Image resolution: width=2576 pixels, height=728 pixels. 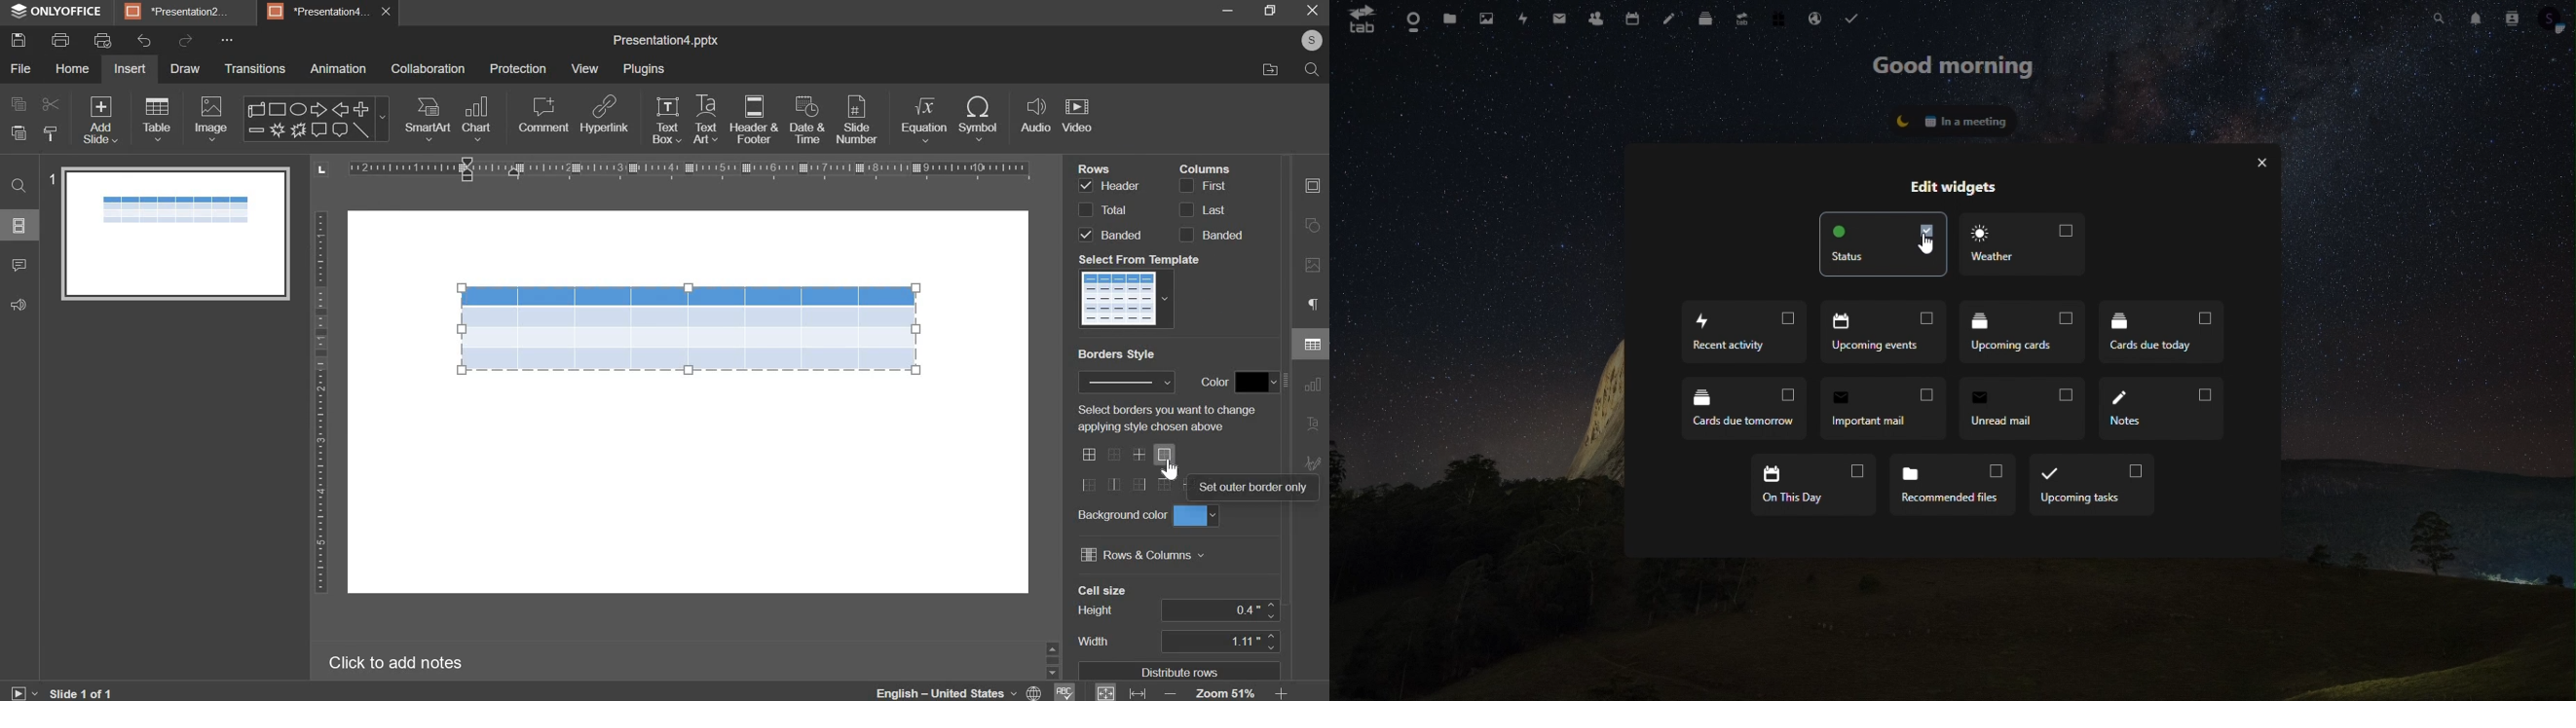 What do you see at coordinates (1972, 188) in the screenshot?
I see `edit widget` at bounding box center [1972, 188].